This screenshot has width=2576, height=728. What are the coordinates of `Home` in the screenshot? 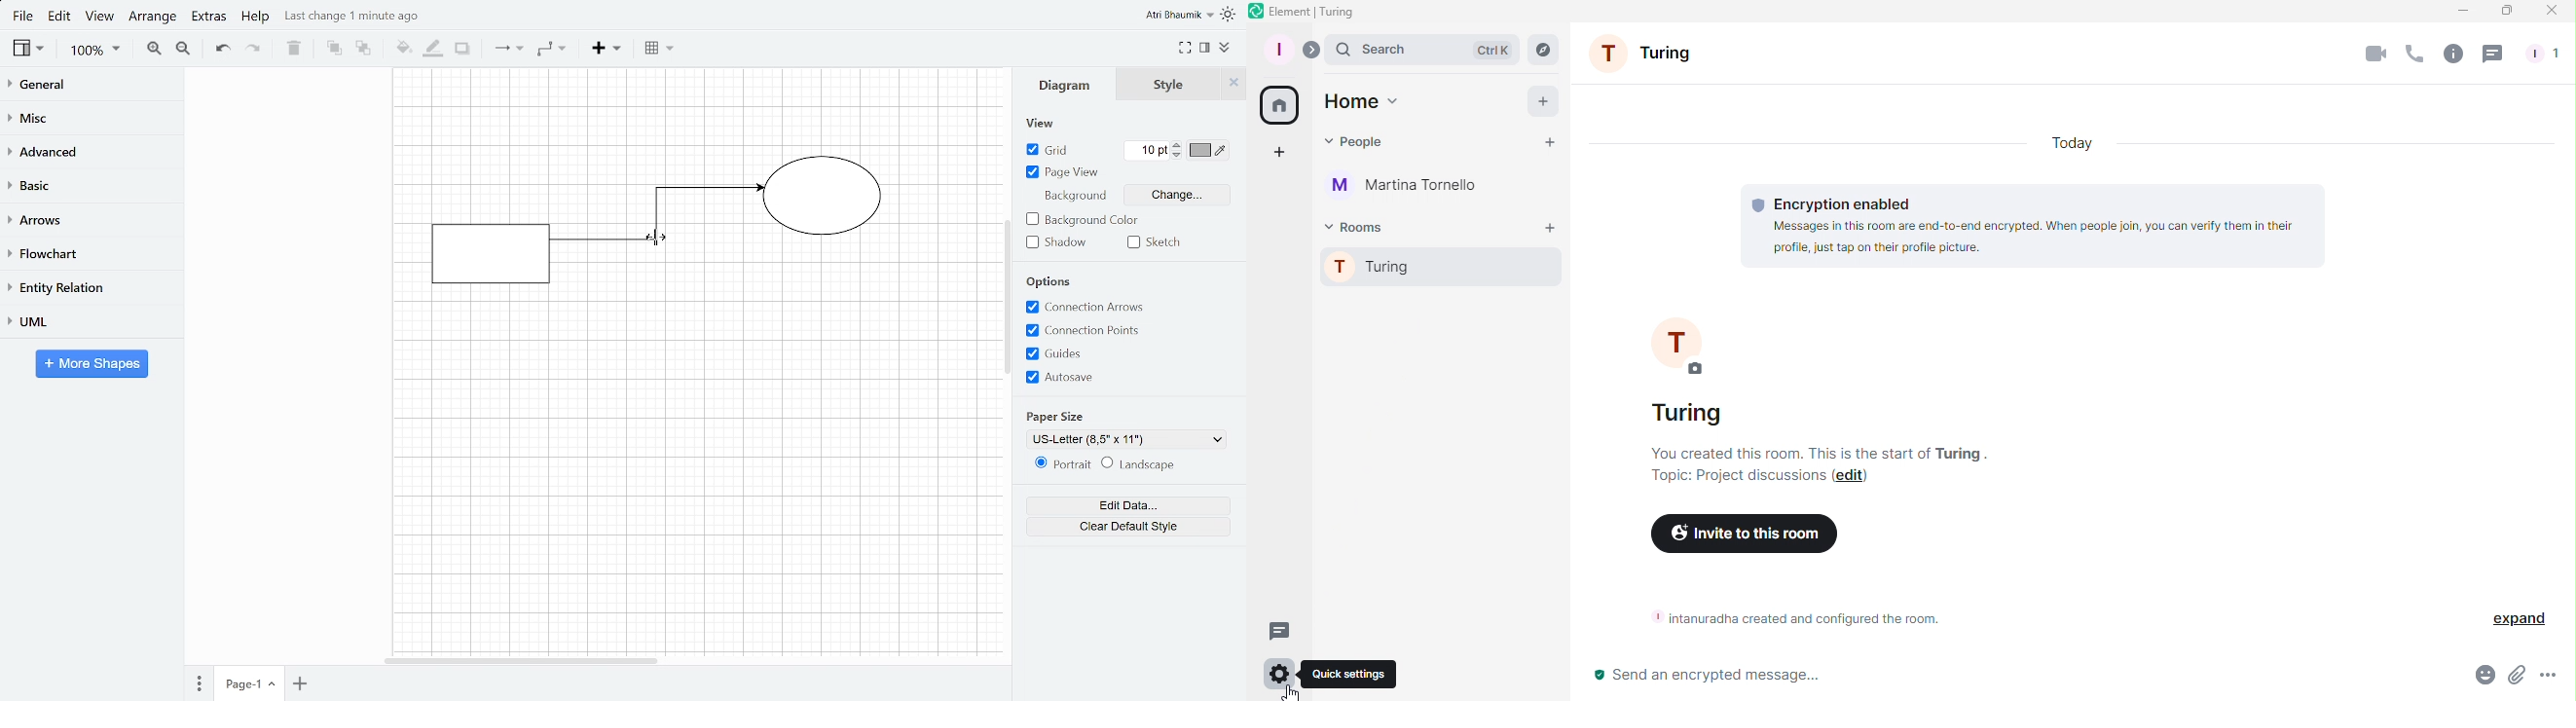 It's located at (1360, 101).